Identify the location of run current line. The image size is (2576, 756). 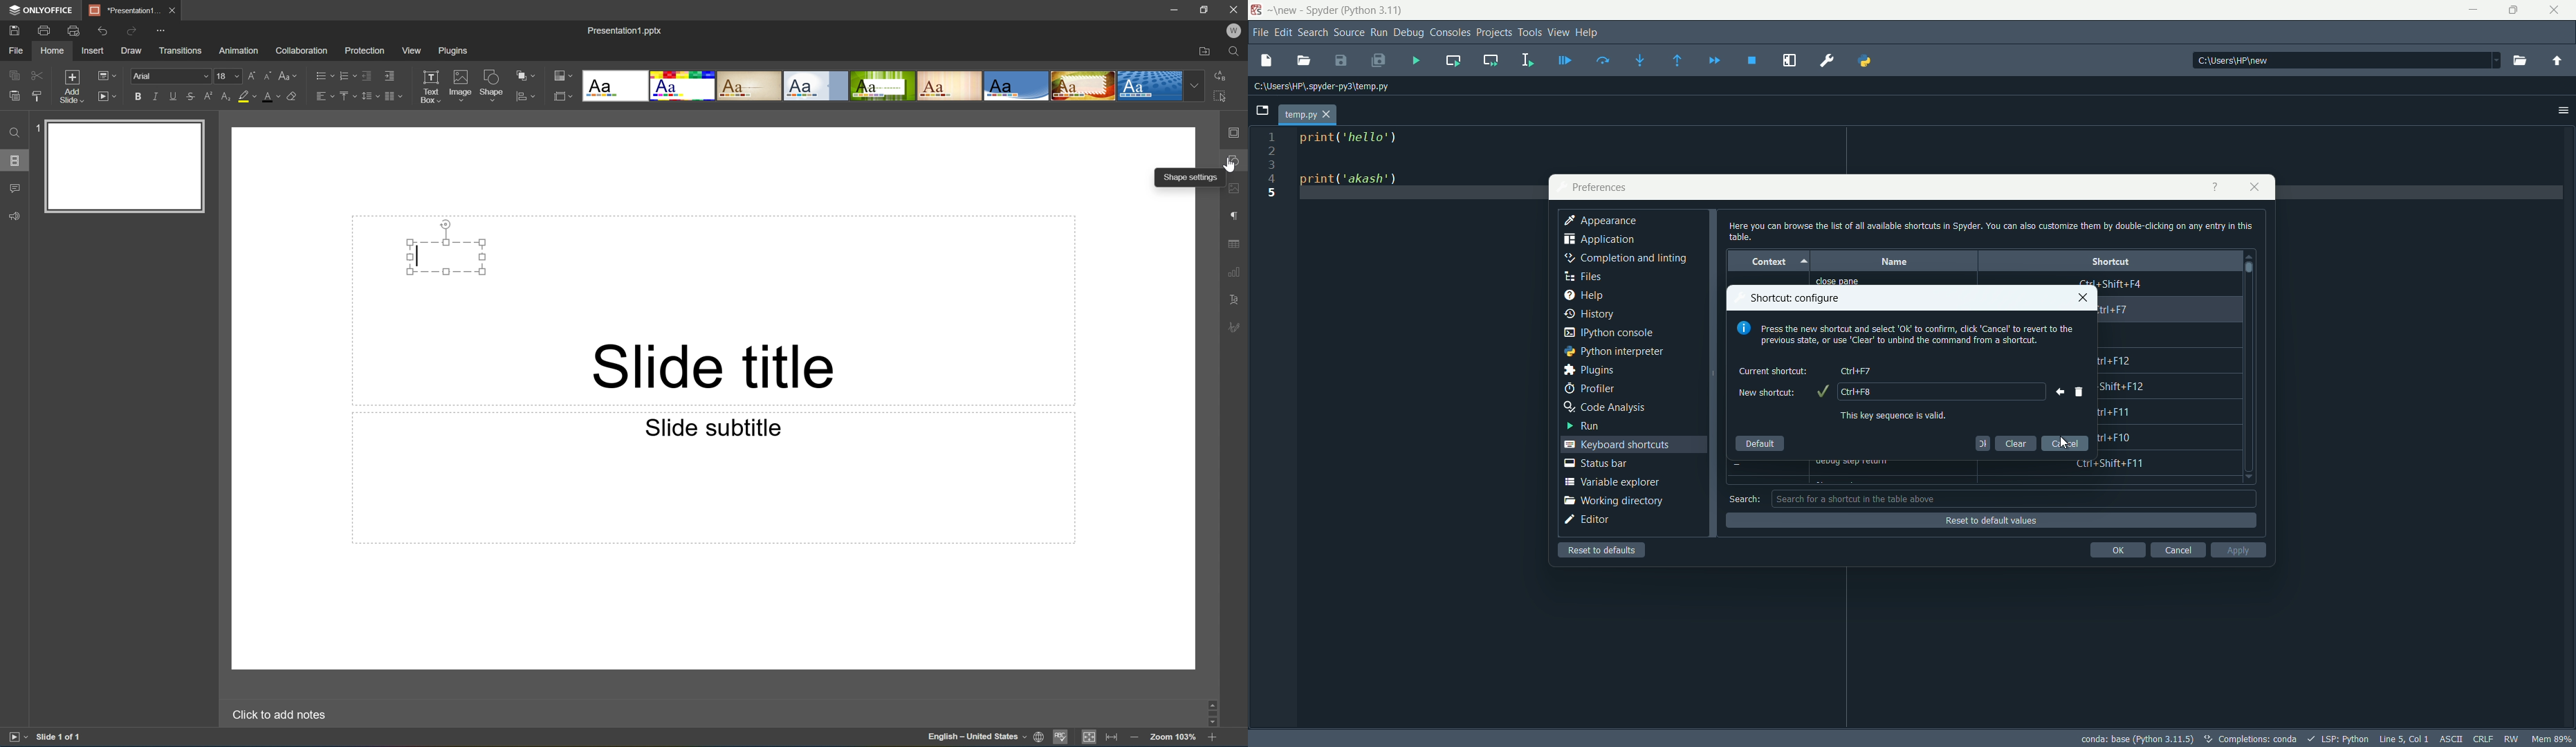
(1603, 60).